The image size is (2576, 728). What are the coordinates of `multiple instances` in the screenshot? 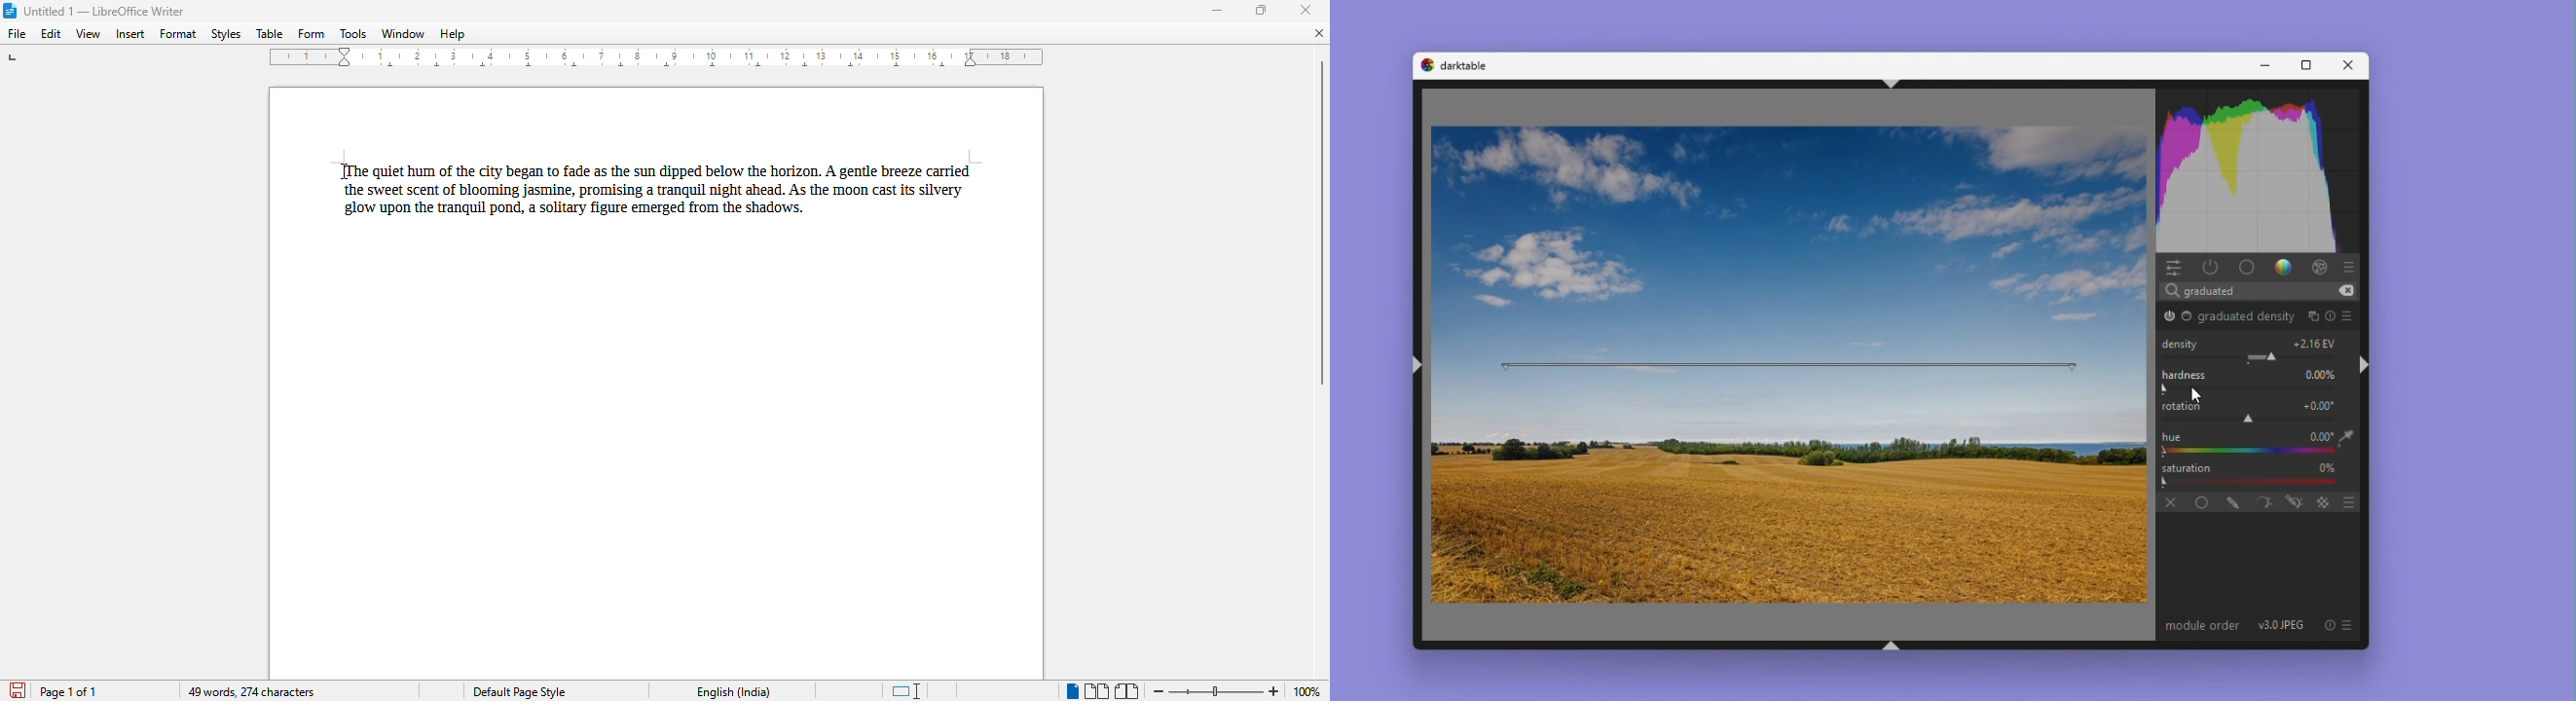 It's located at (2312, 314).